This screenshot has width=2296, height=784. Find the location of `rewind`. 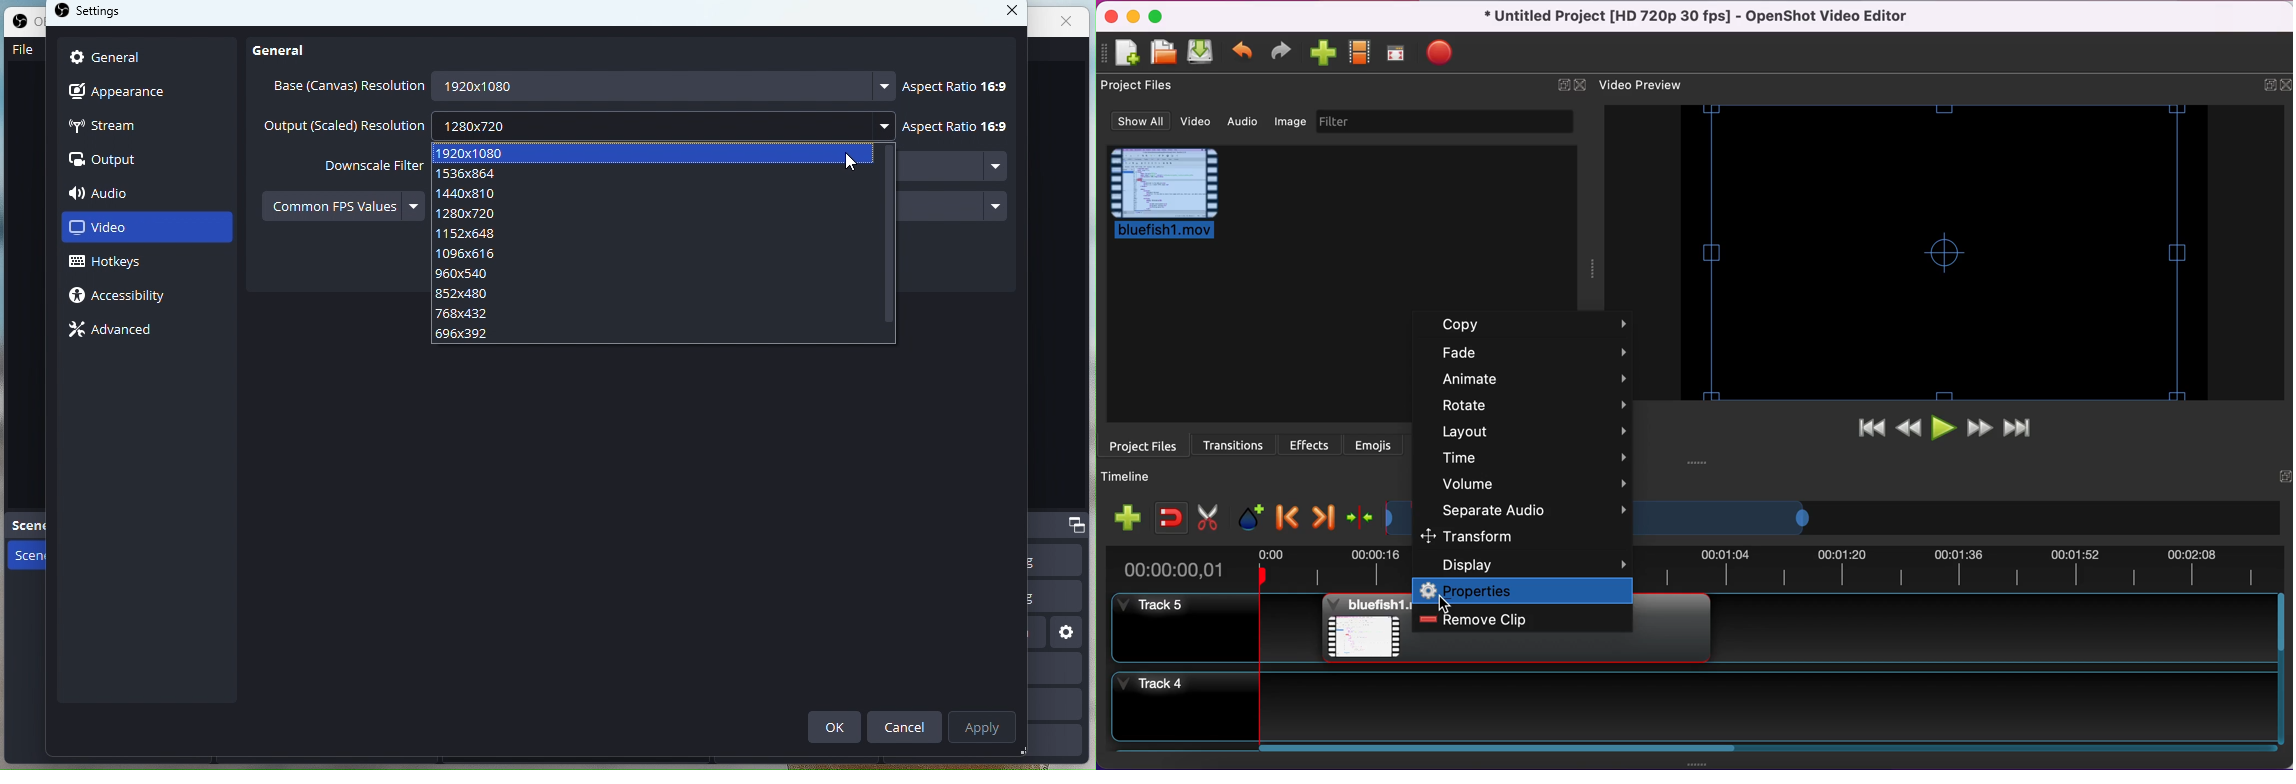

rewind is located at coordinates (1908, 430).